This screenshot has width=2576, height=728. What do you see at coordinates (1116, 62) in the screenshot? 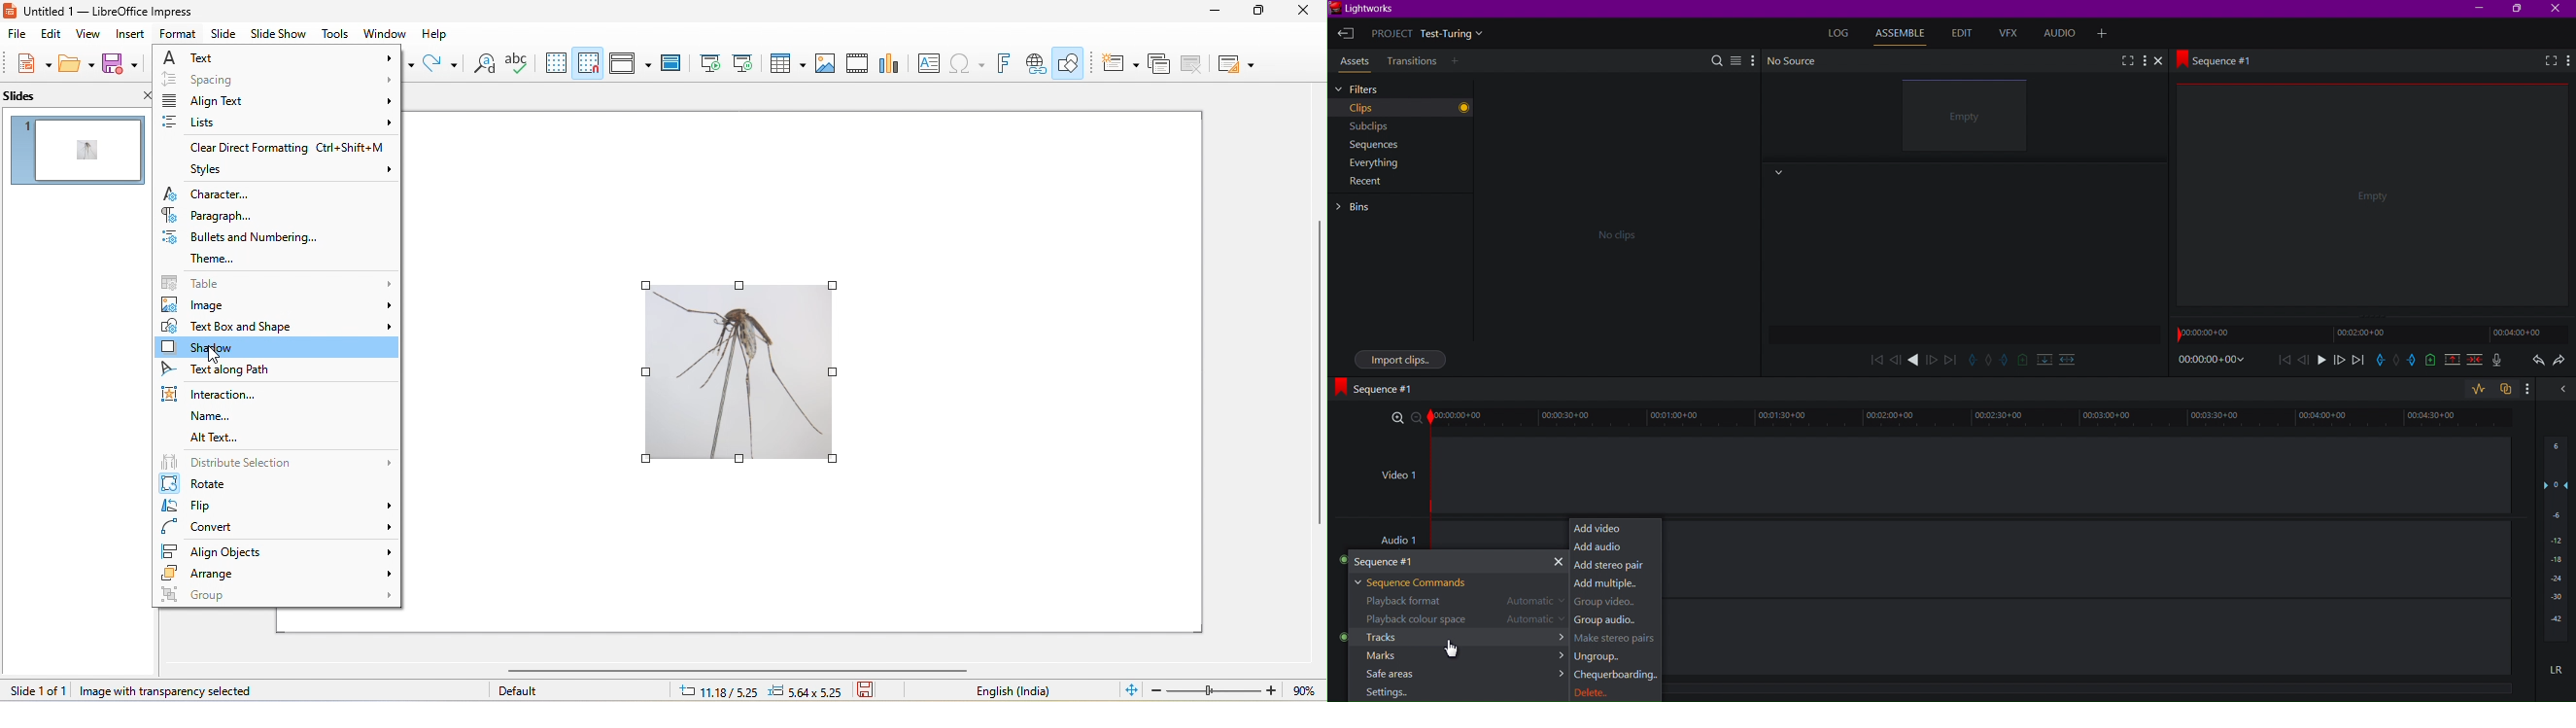
I see `new slide` at bounding box center [1116, 62].